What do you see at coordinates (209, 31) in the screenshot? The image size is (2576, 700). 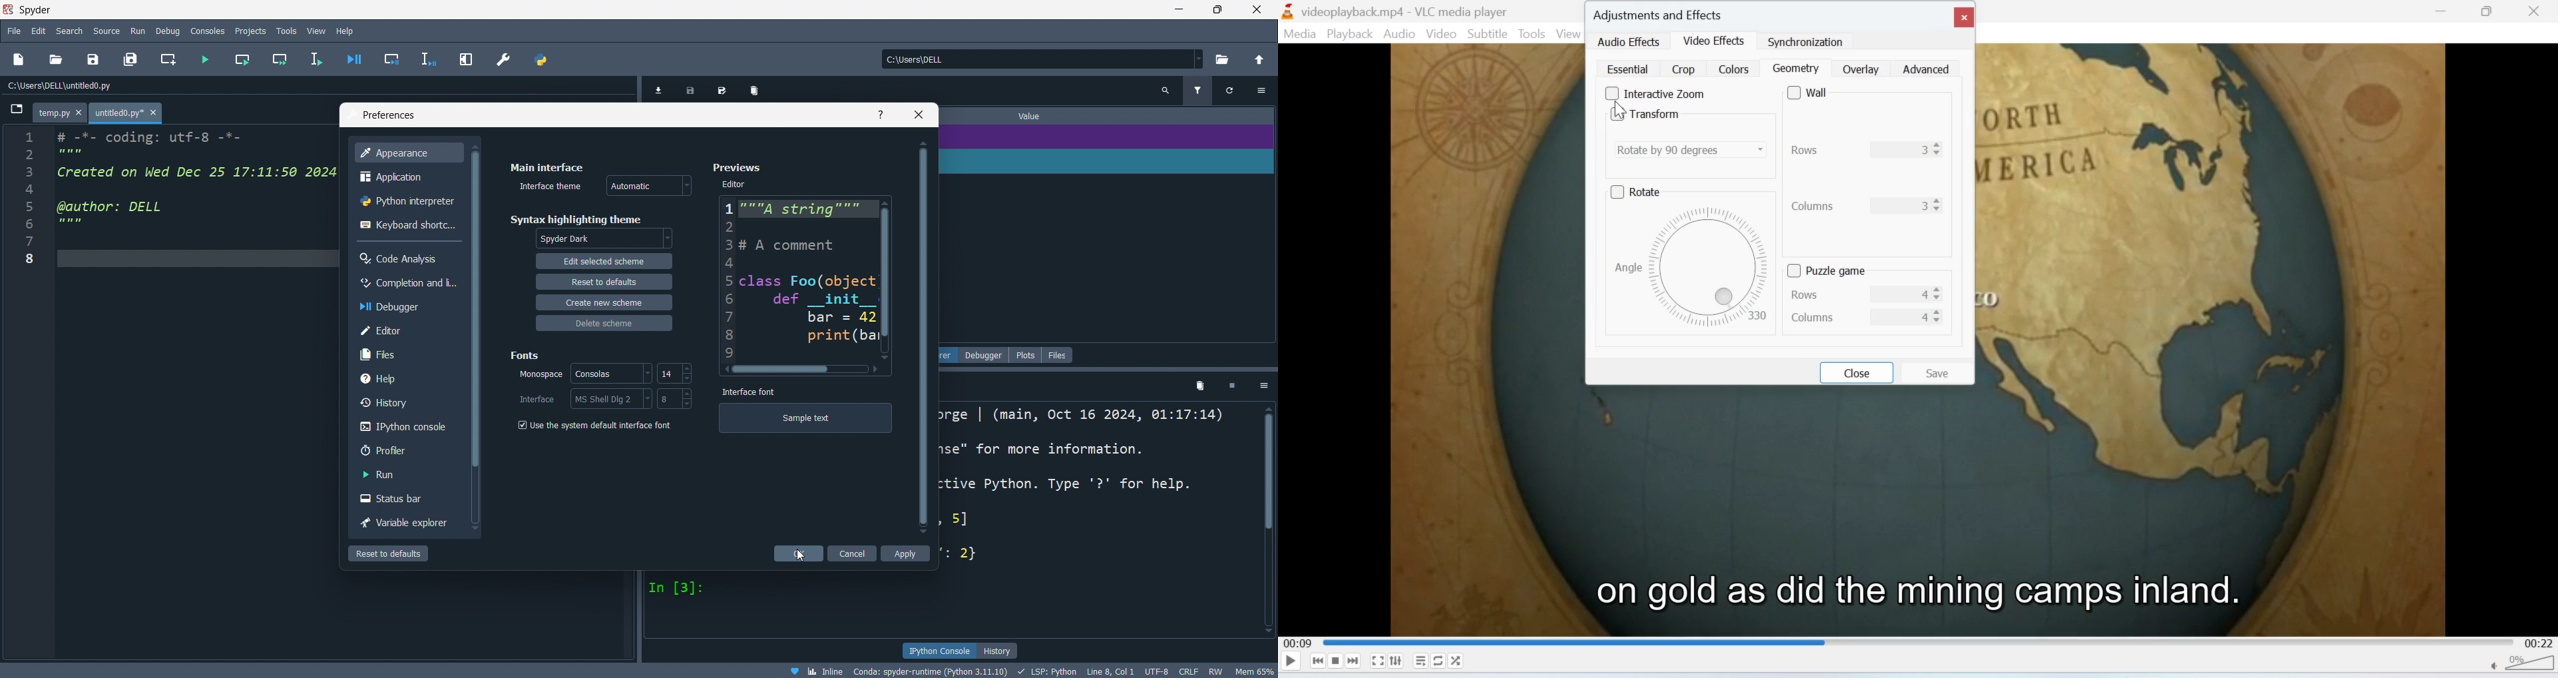 I see `consoles` at bounding box center [209, 31].